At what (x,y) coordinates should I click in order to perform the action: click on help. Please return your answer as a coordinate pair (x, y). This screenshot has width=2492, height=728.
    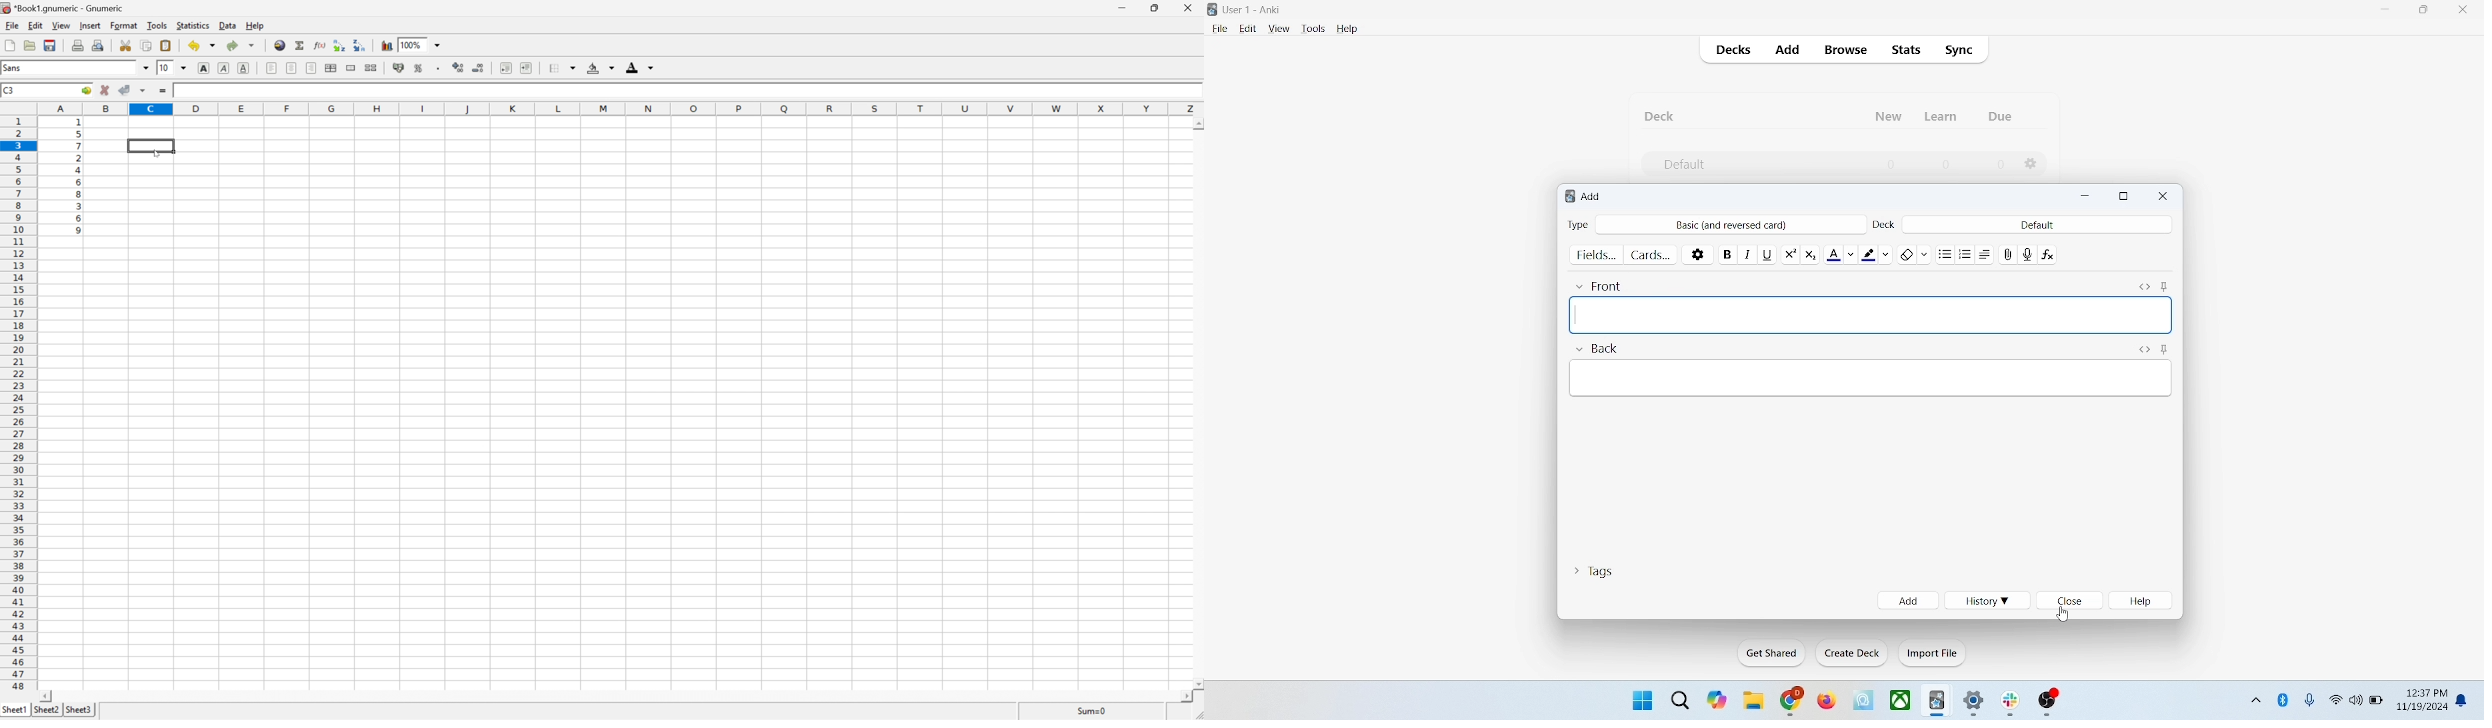
    Looking at the image, I should click on (1348, 30).